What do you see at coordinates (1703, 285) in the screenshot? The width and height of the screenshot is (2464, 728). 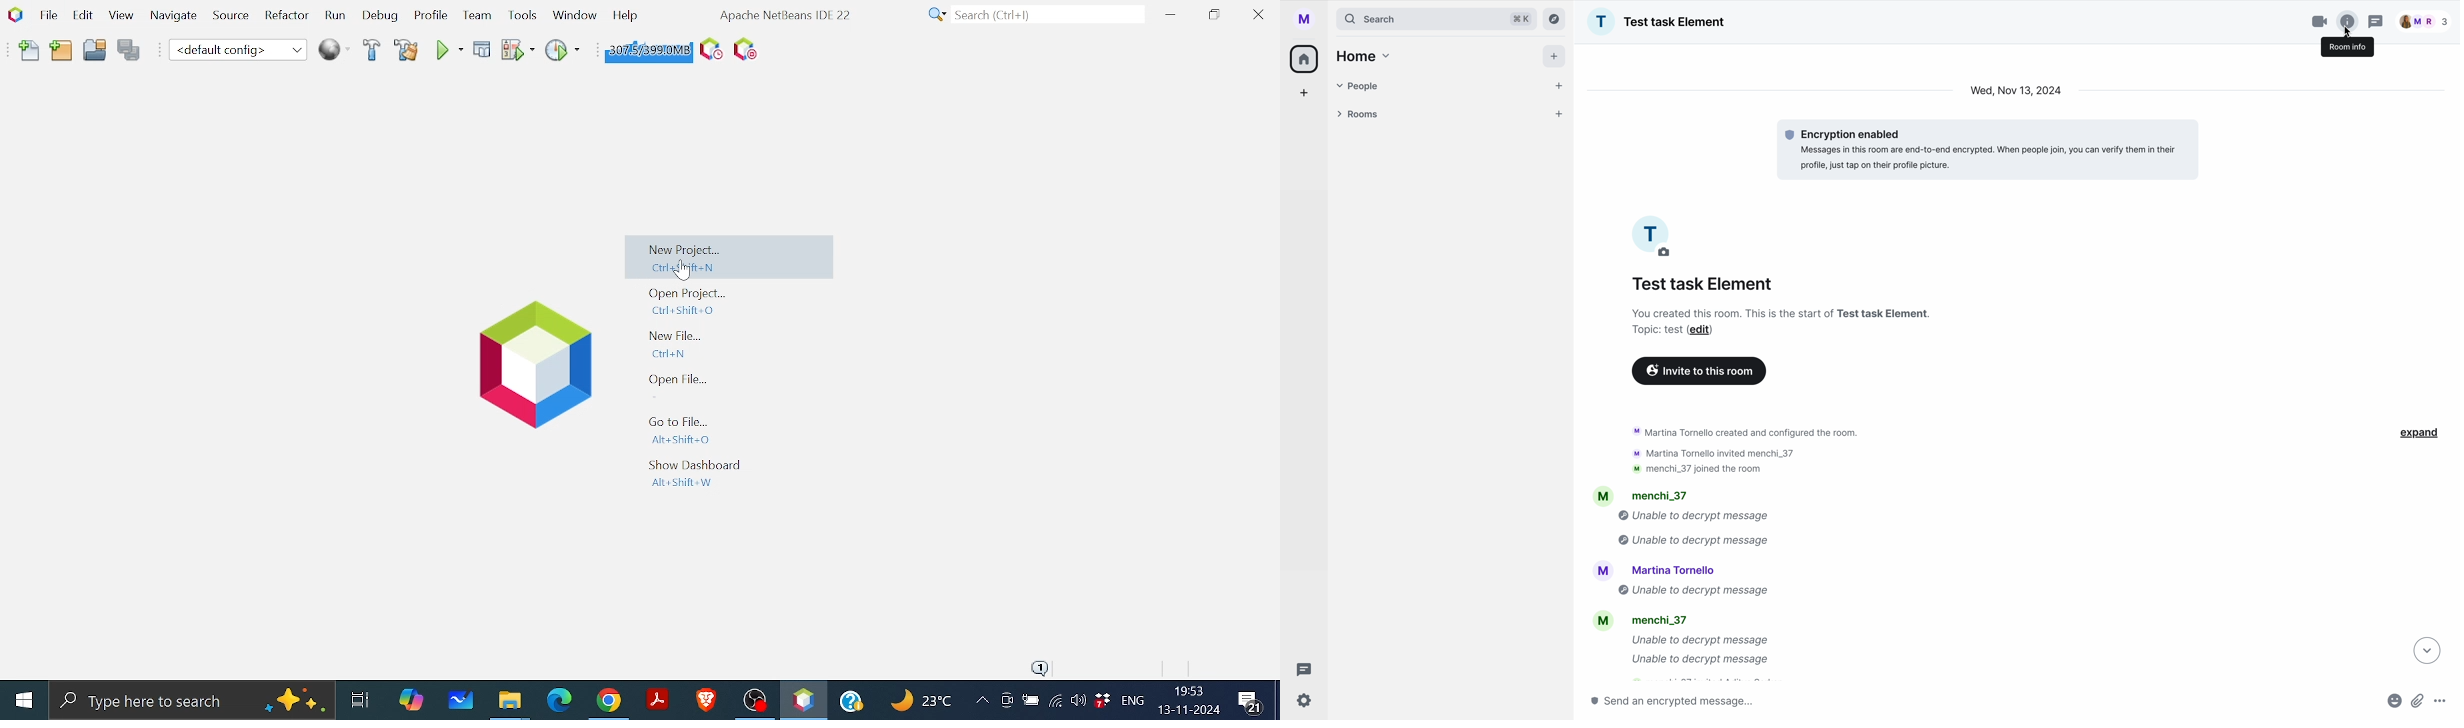 I see `name group` at bounding box center [1703, 285].